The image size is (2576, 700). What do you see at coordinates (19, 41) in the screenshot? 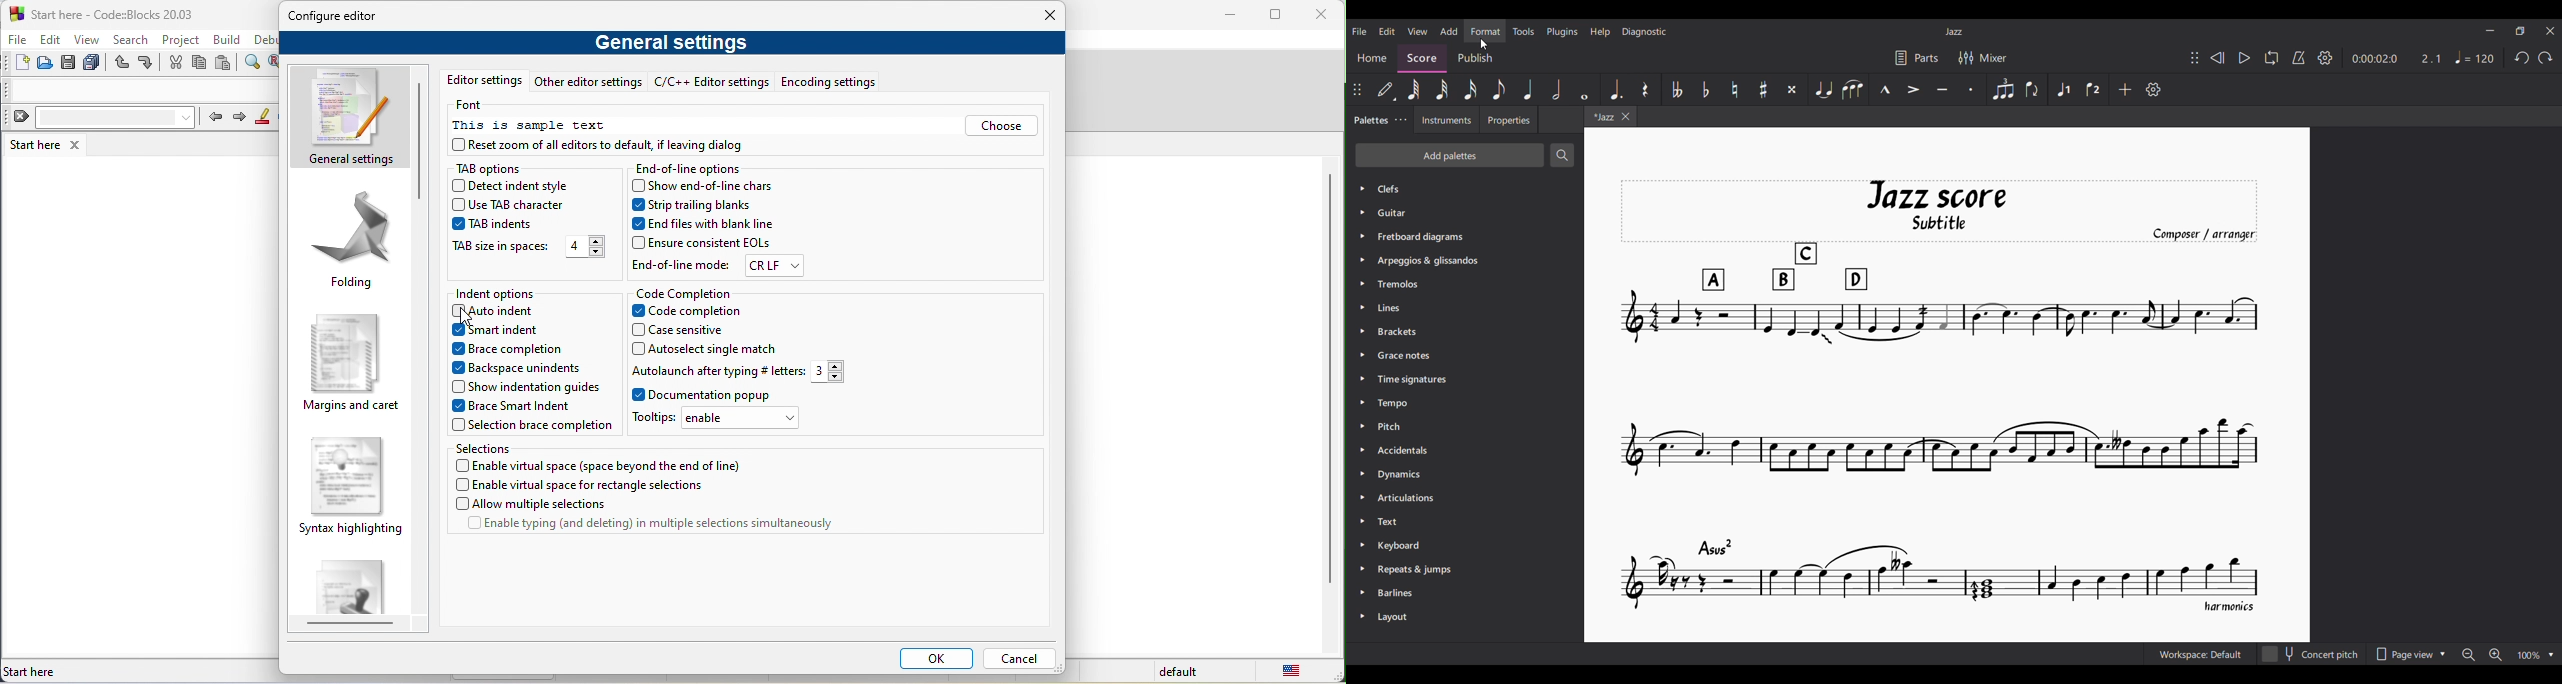
I see `file` at bounding box center [19, 41].